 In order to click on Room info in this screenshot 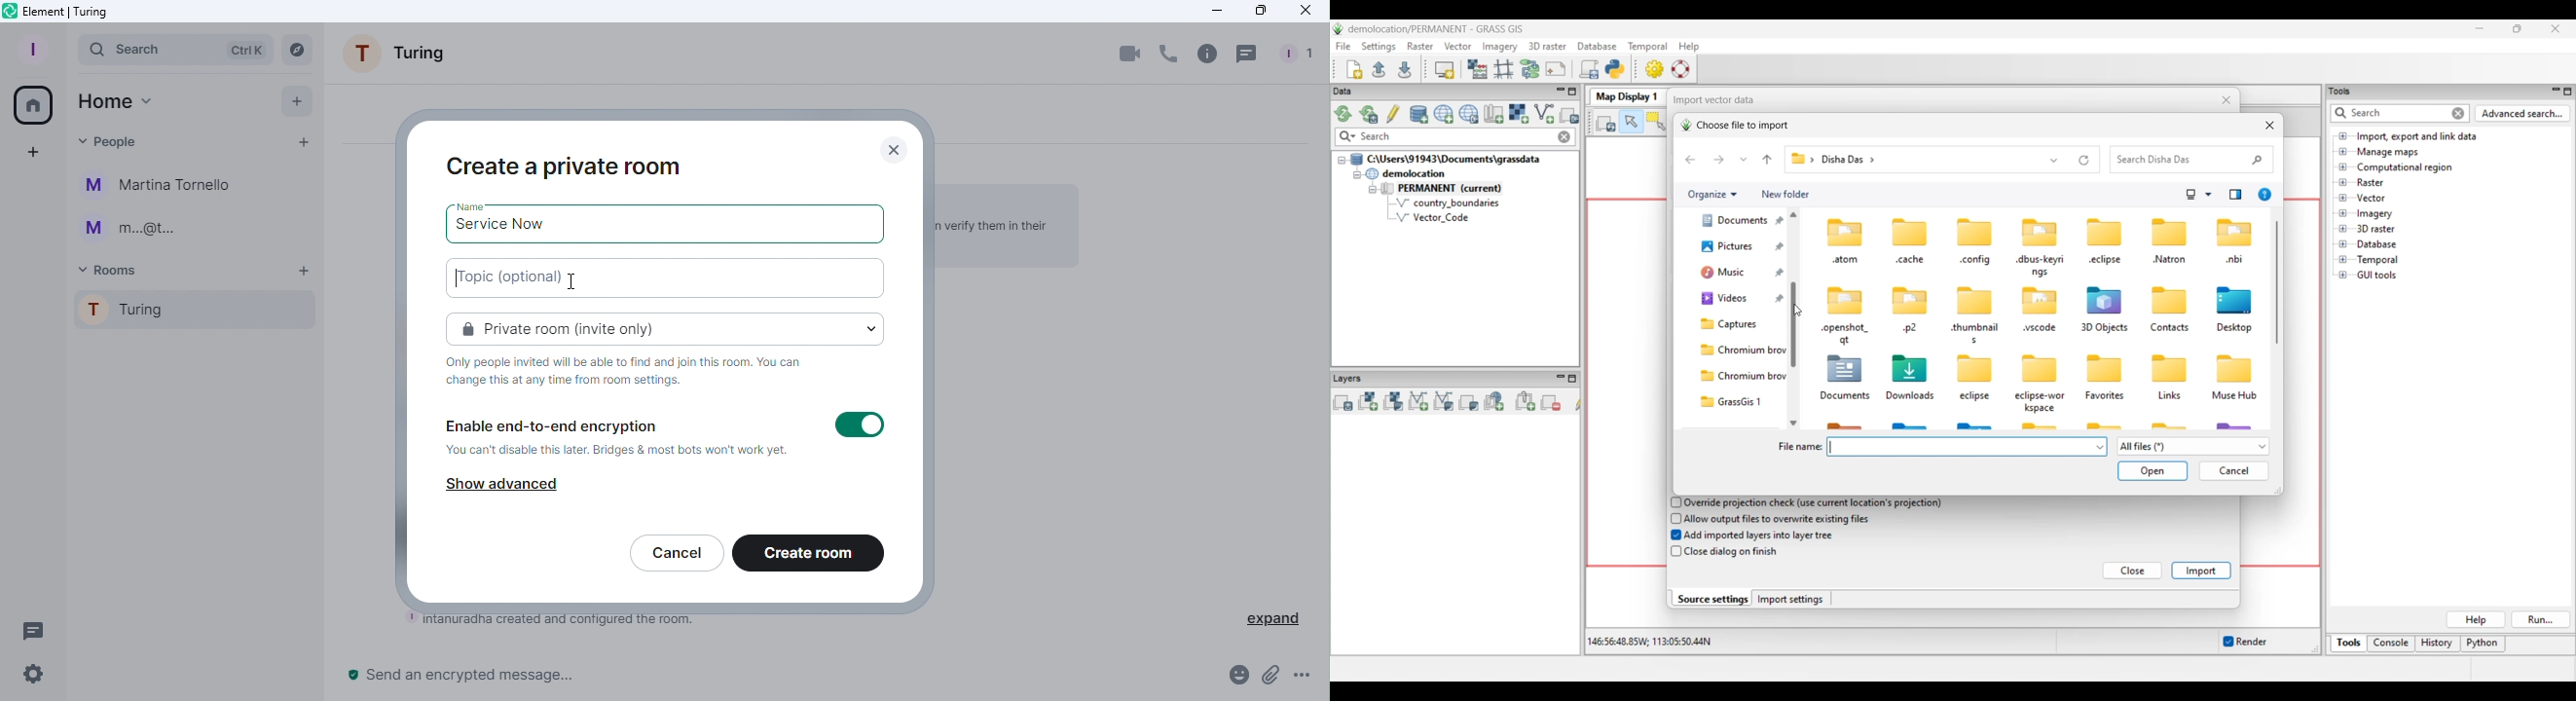, I will do `click(1206, 53)`.